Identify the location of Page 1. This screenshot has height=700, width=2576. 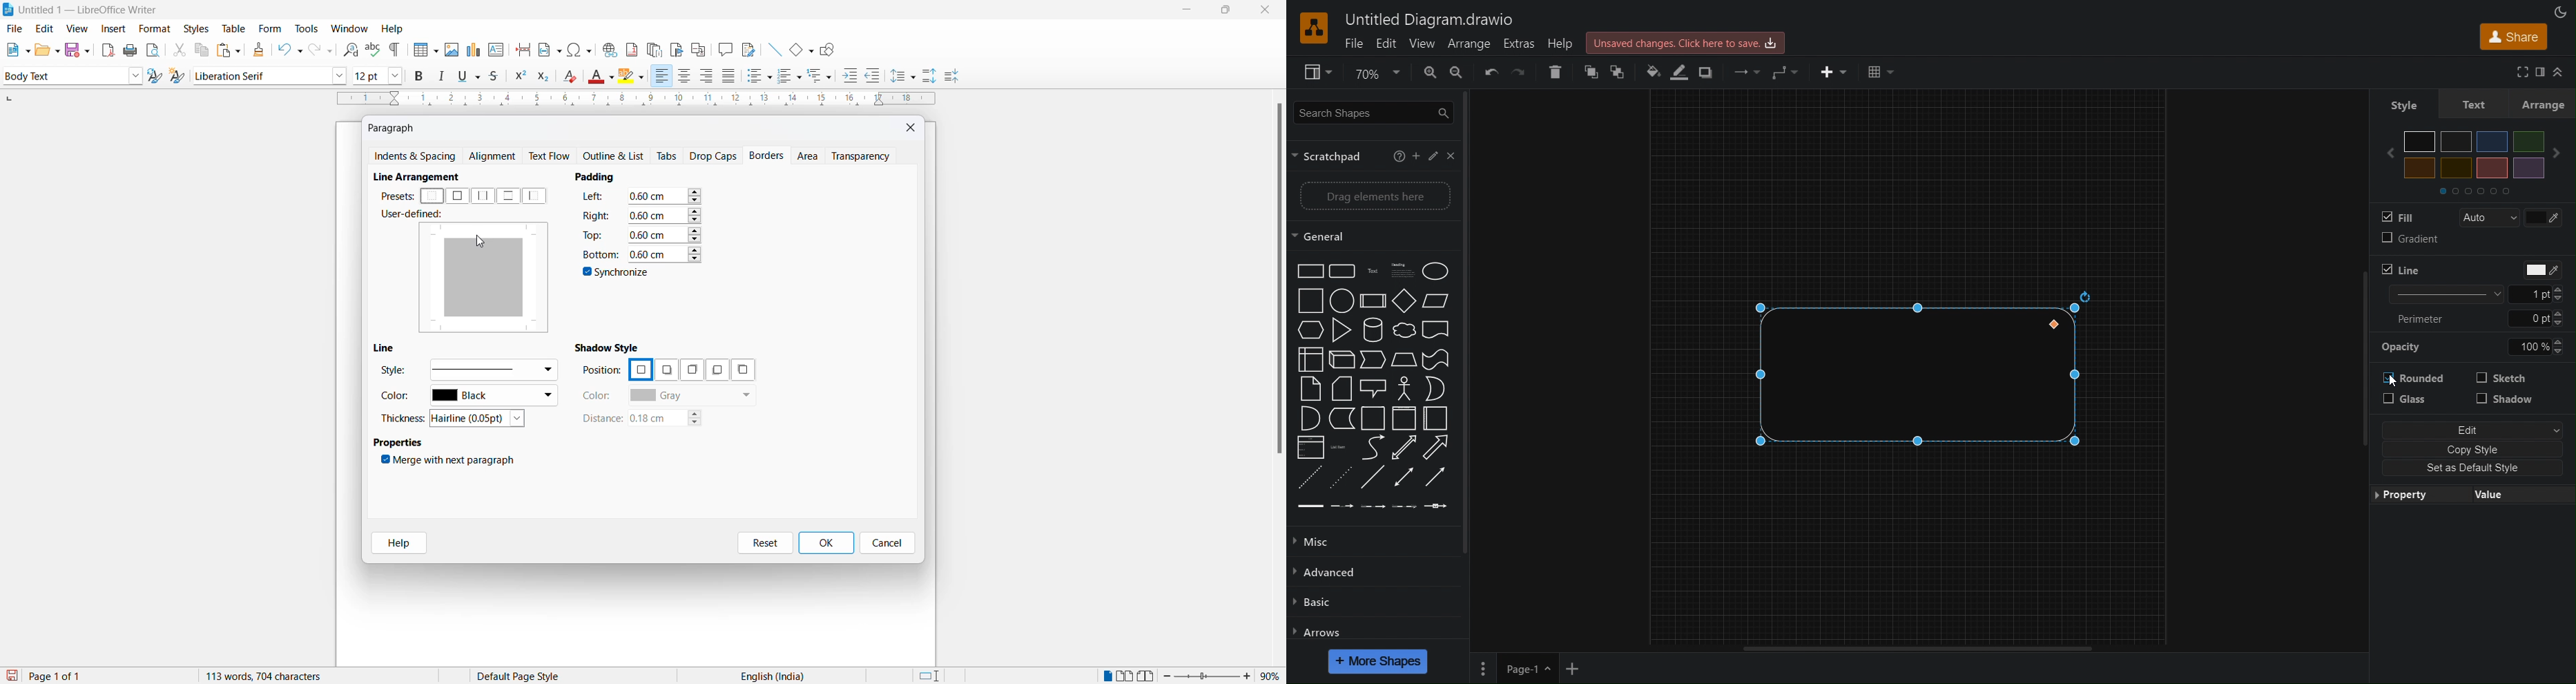
(1527, 669).